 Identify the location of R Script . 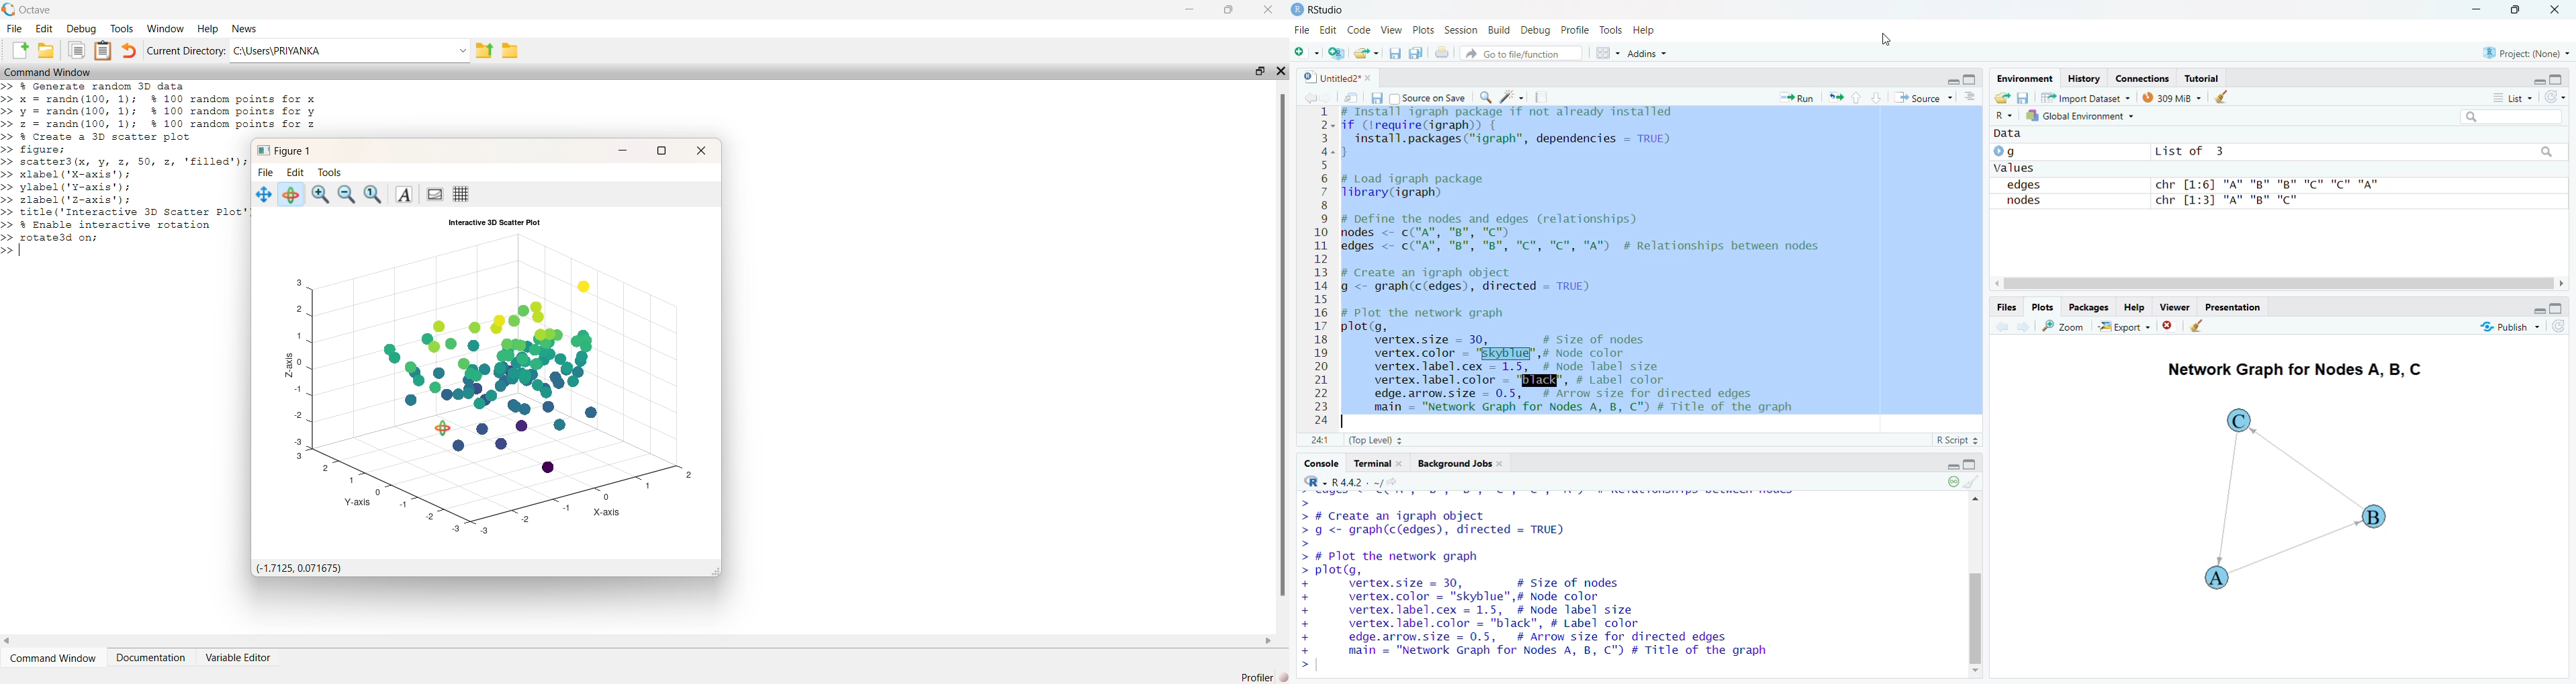
(1949, 440).